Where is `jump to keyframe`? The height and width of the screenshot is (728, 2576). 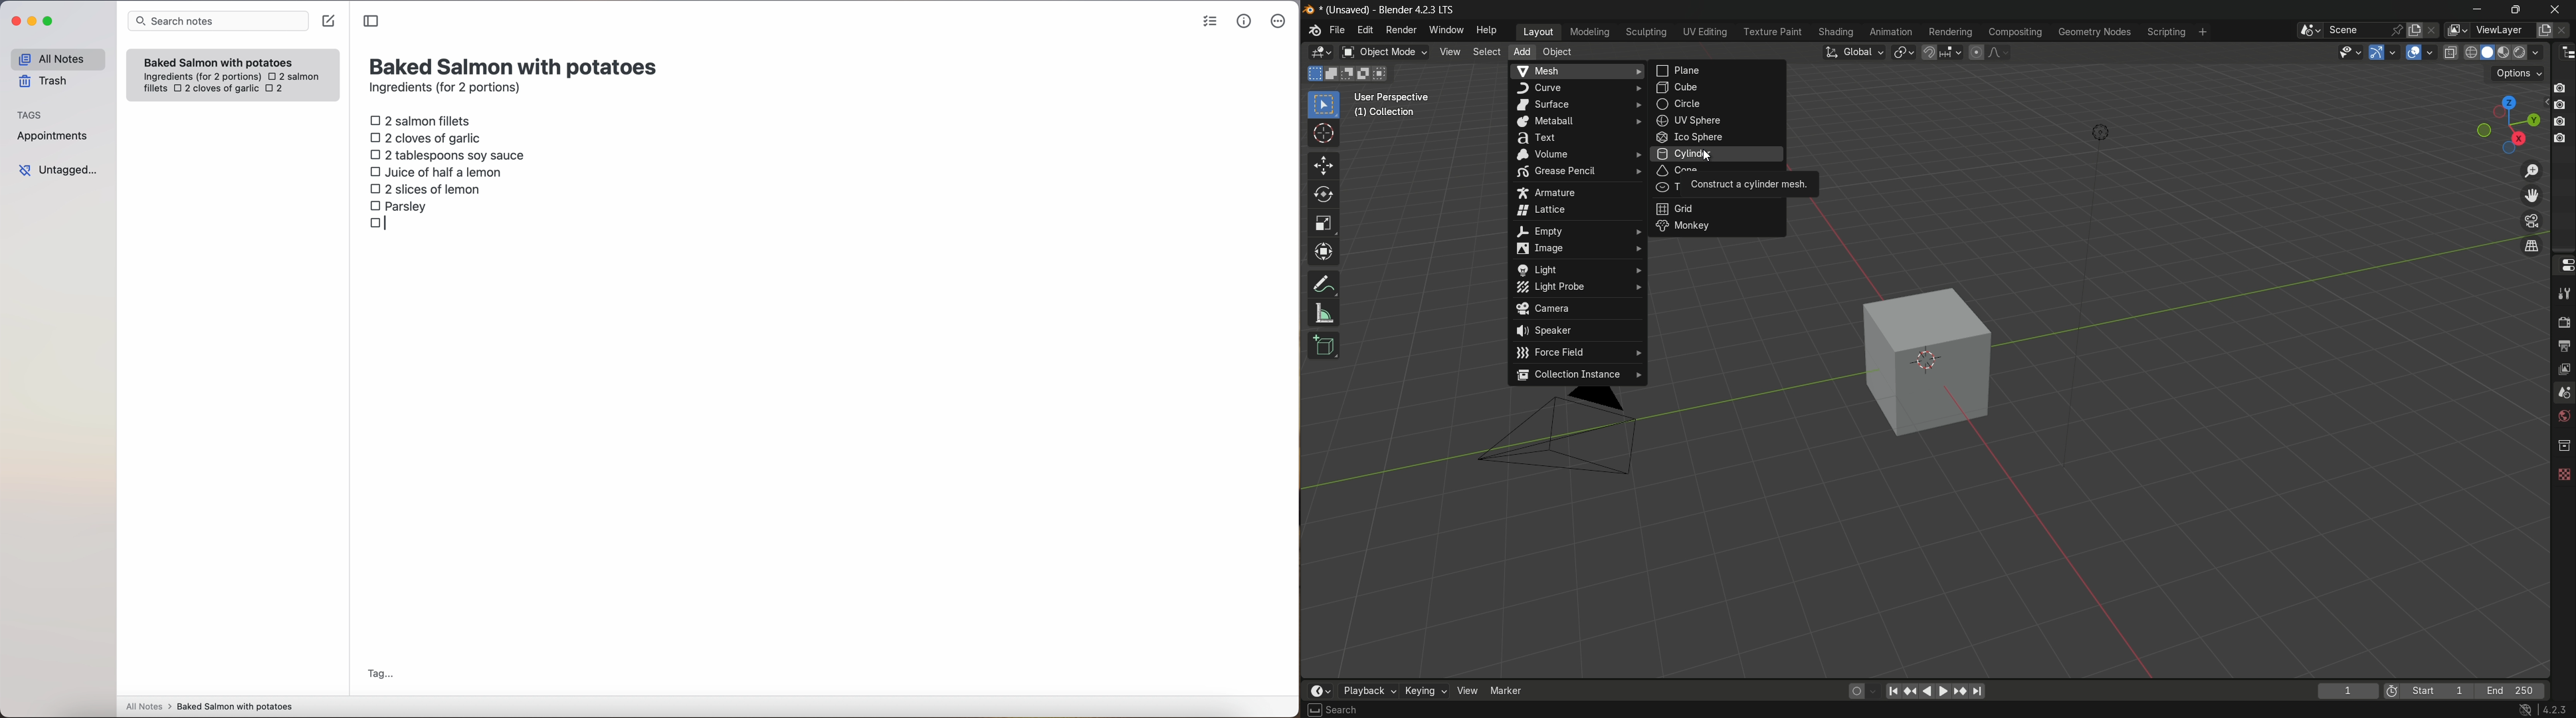
jump to keyframe is located at coordinates (1957, 691).